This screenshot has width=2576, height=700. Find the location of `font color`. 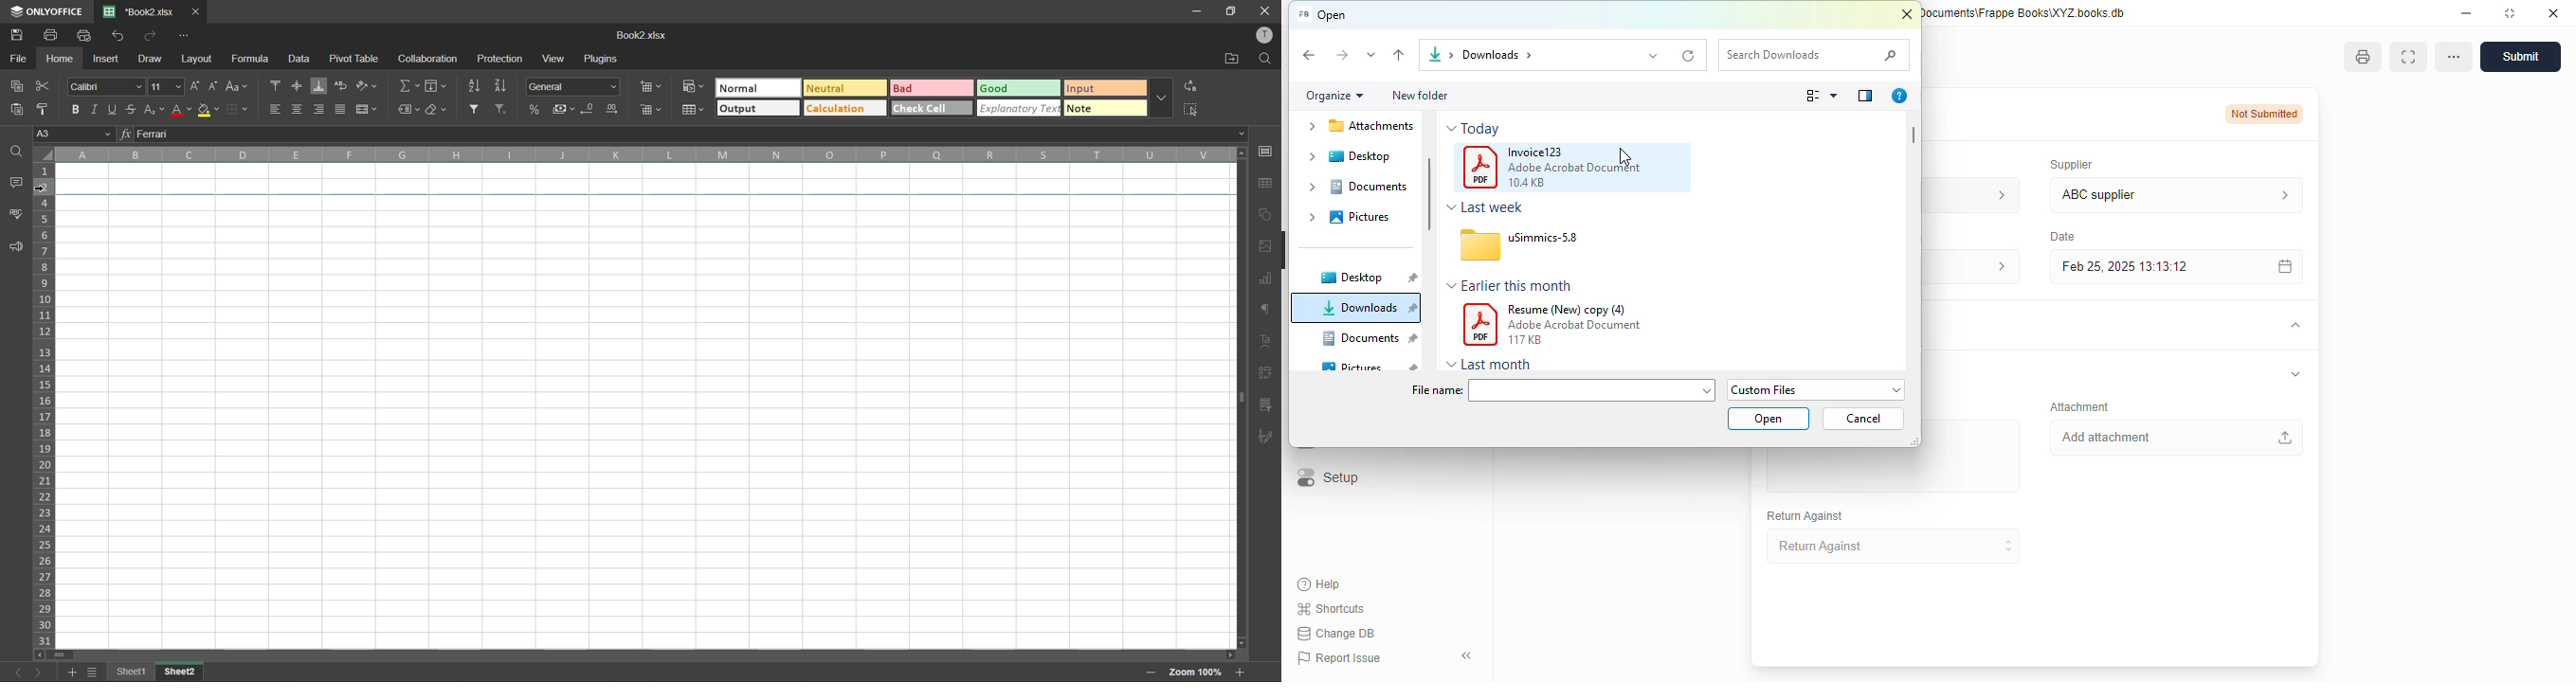

font color is located at coordinates (178, 109).